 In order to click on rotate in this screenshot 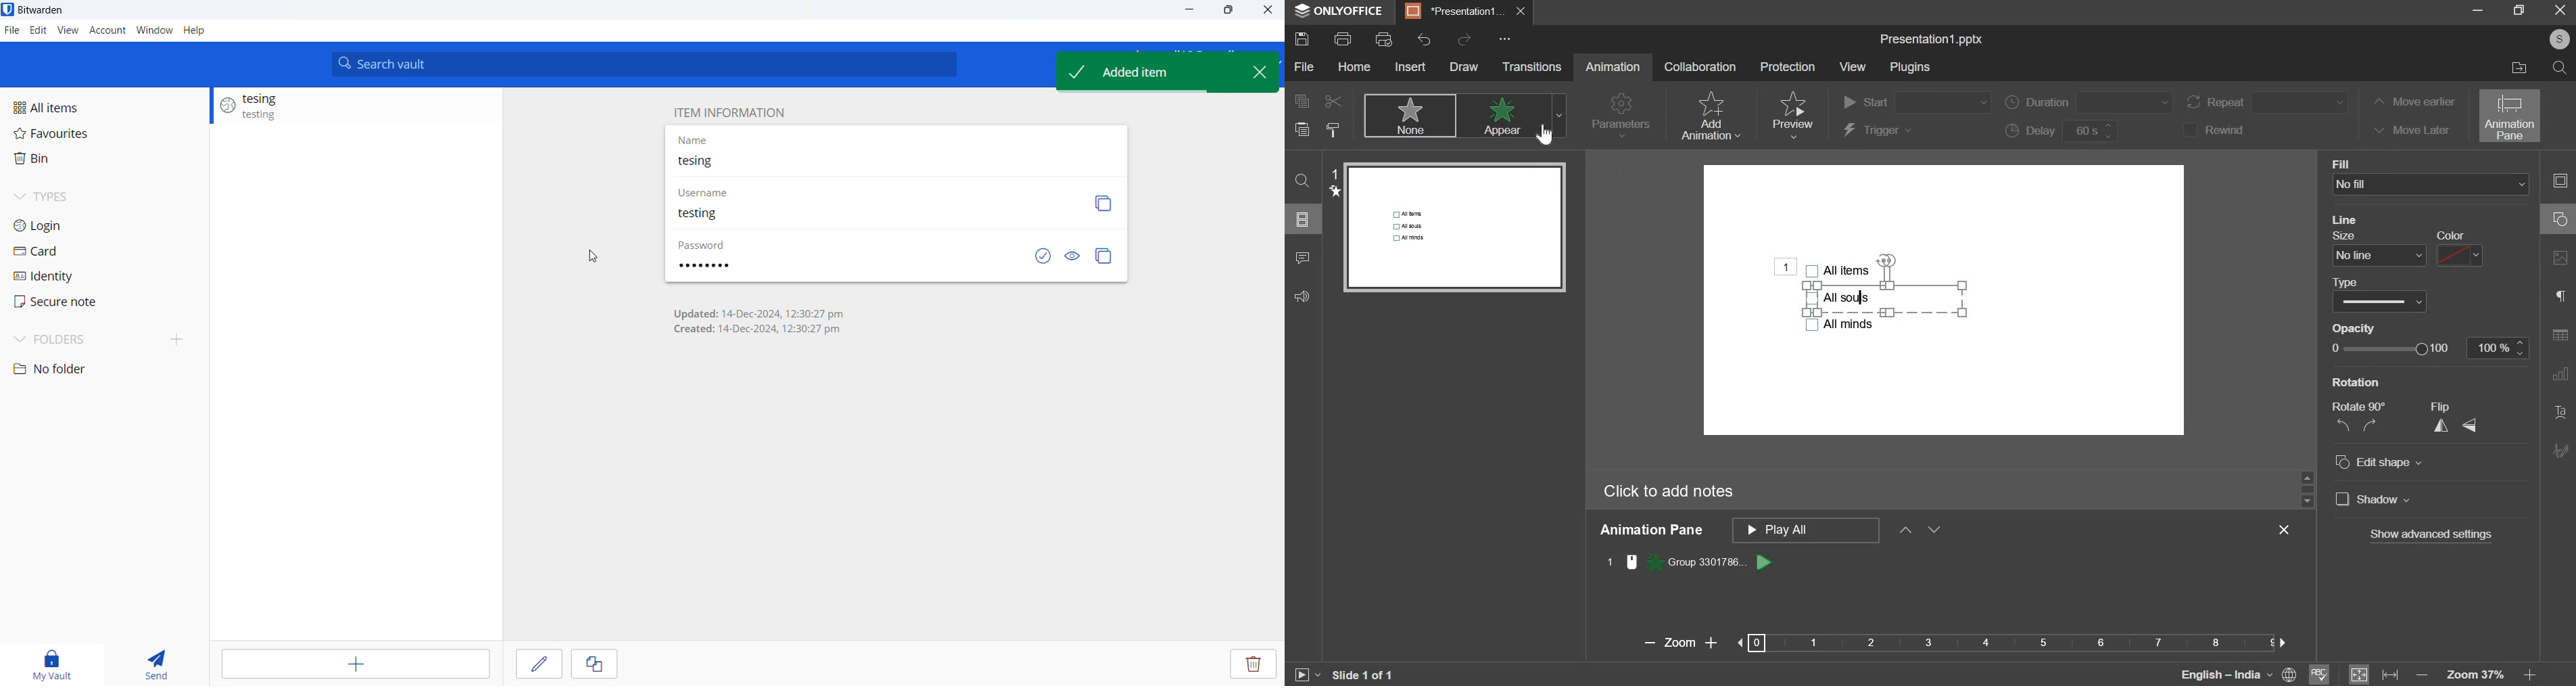, I will do `click(2357, 425)`.